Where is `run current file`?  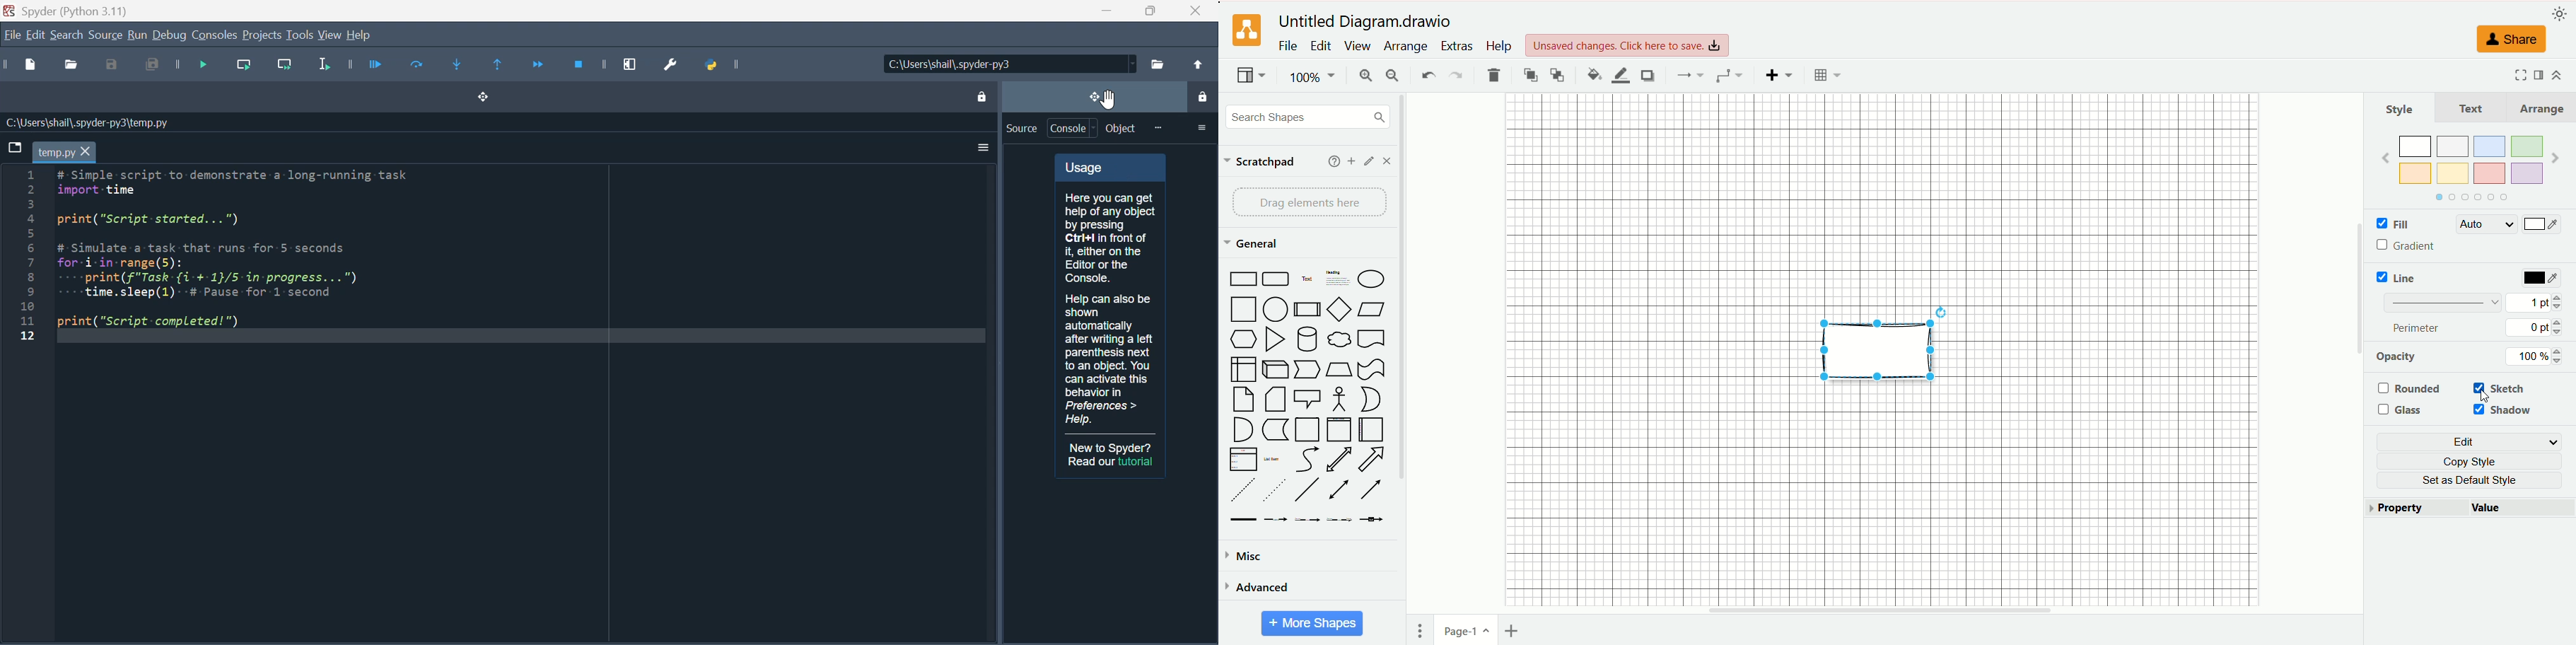 run current file is located at coordinates (418, 65).